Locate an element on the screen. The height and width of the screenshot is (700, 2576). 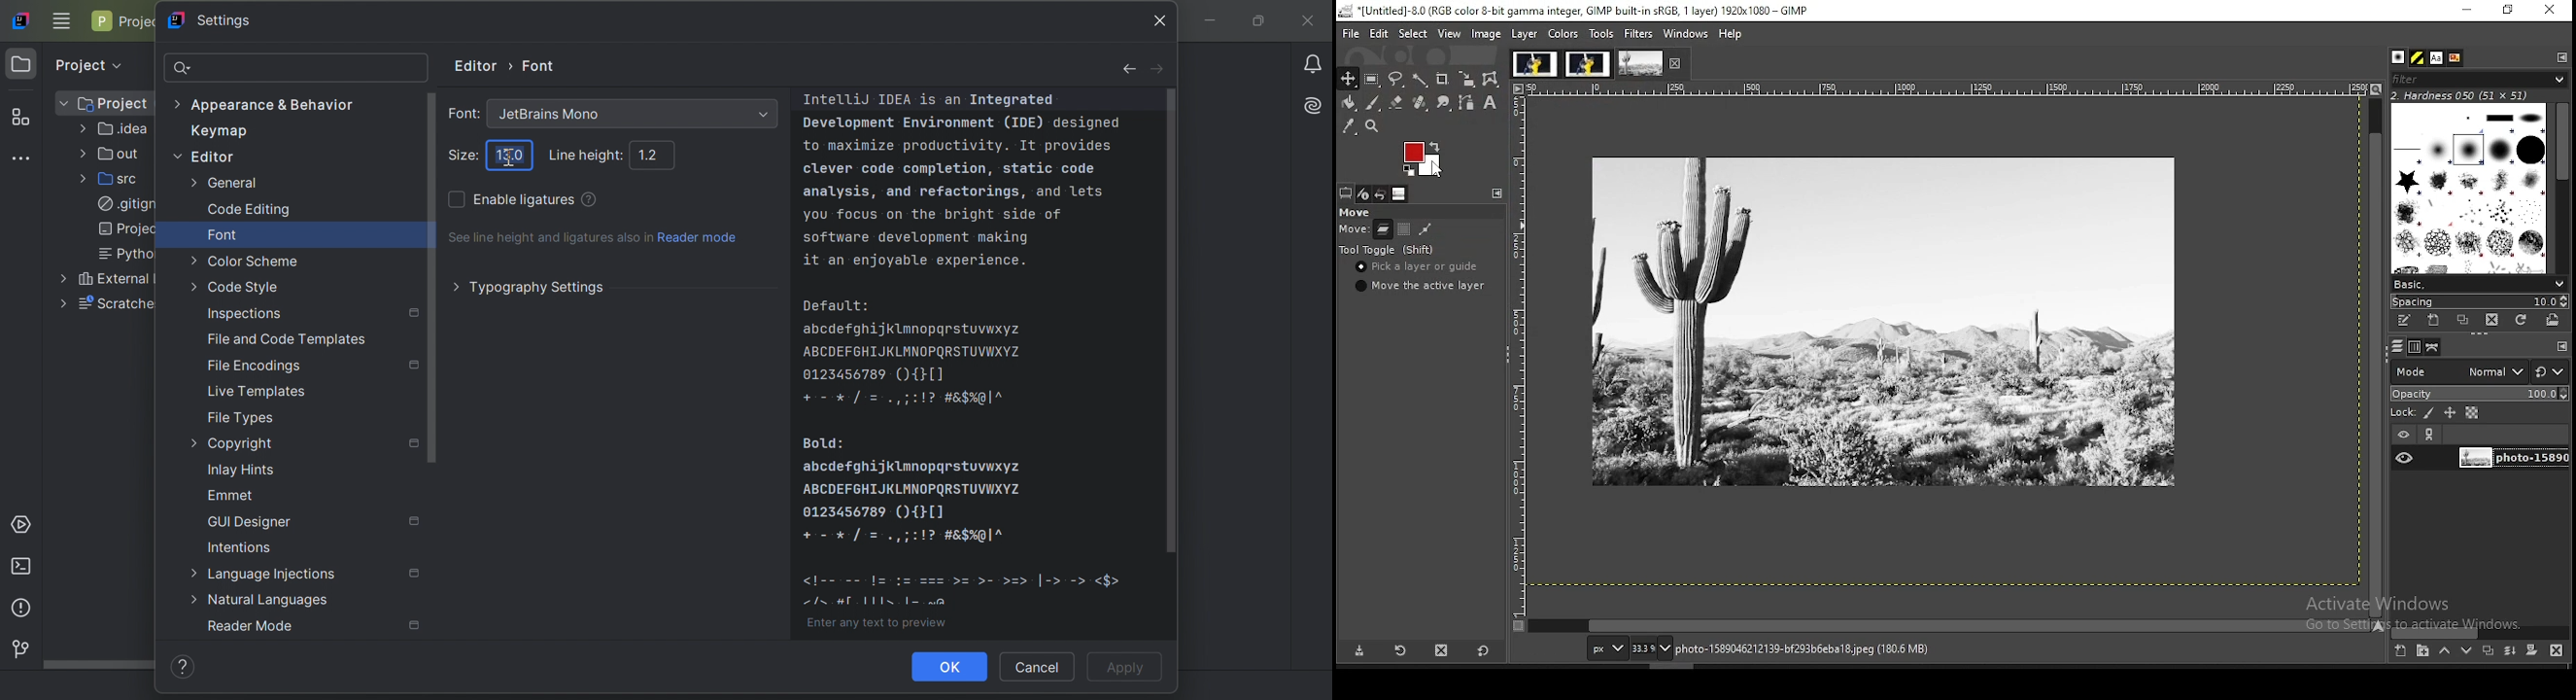
windows is located at coordinates (1684, 33).